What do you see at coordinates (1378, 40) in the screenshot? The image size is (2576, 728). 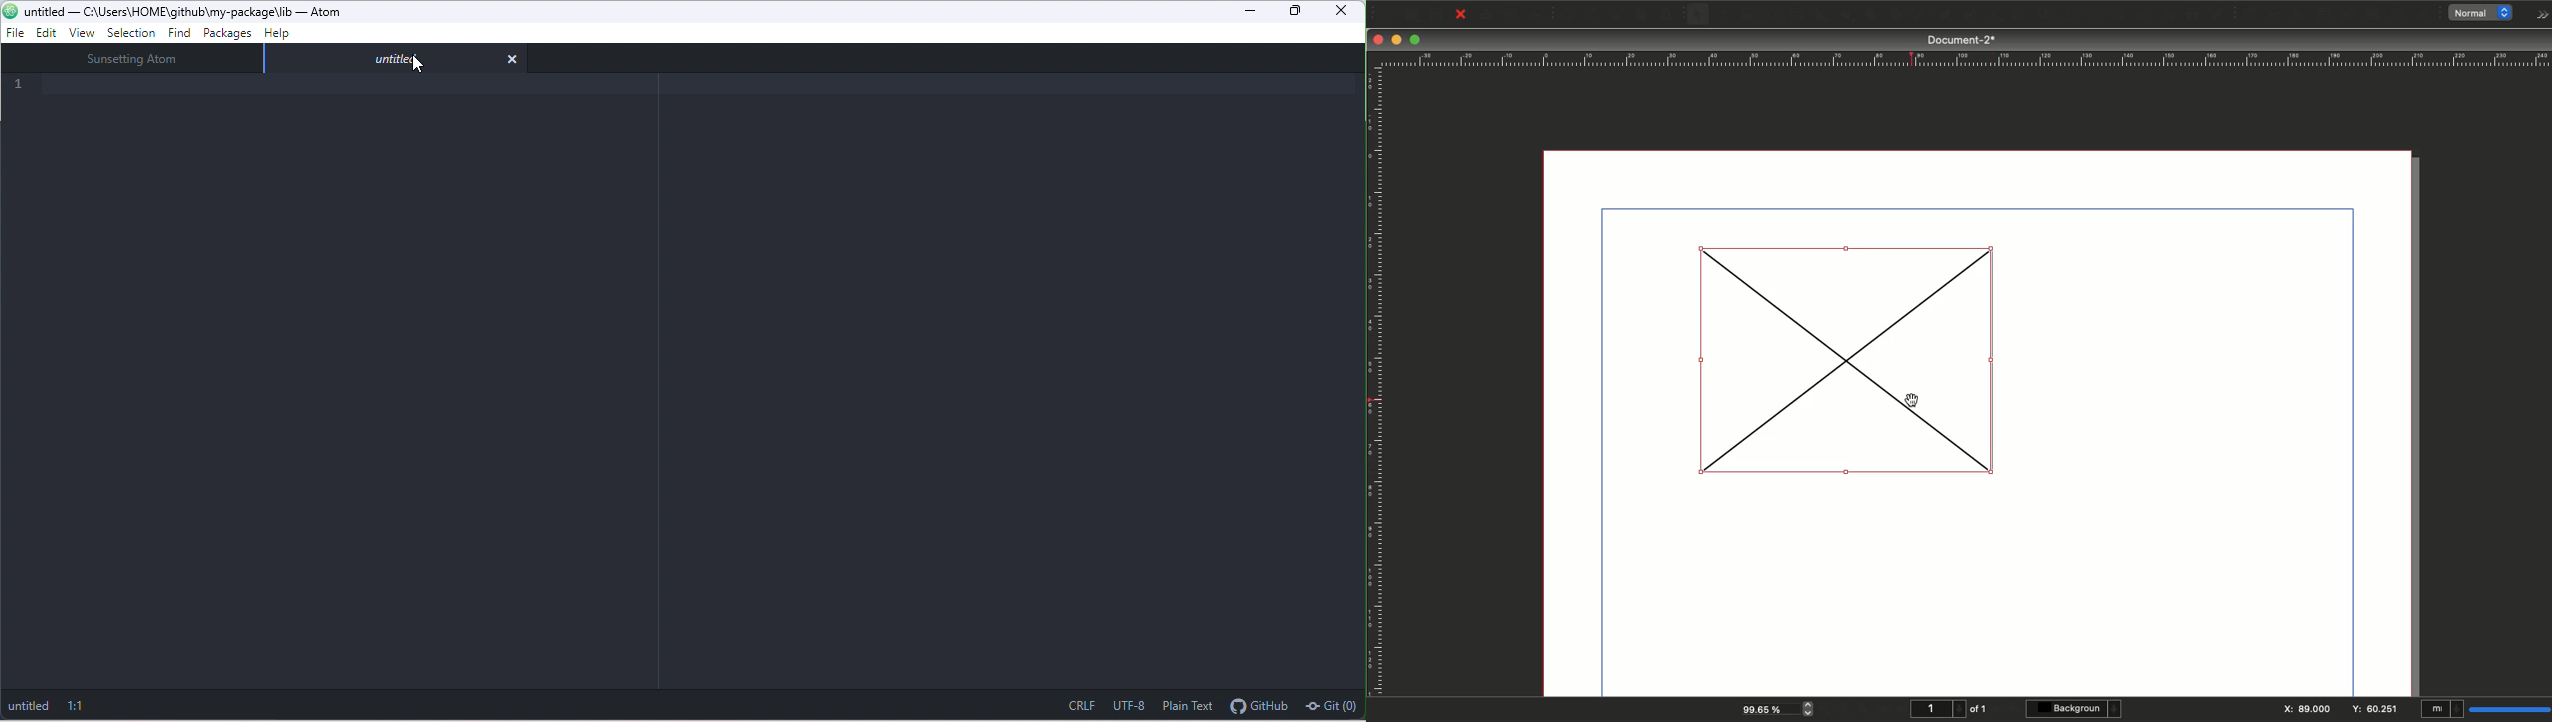 I see `Close` at bounding box center [1378, 40].